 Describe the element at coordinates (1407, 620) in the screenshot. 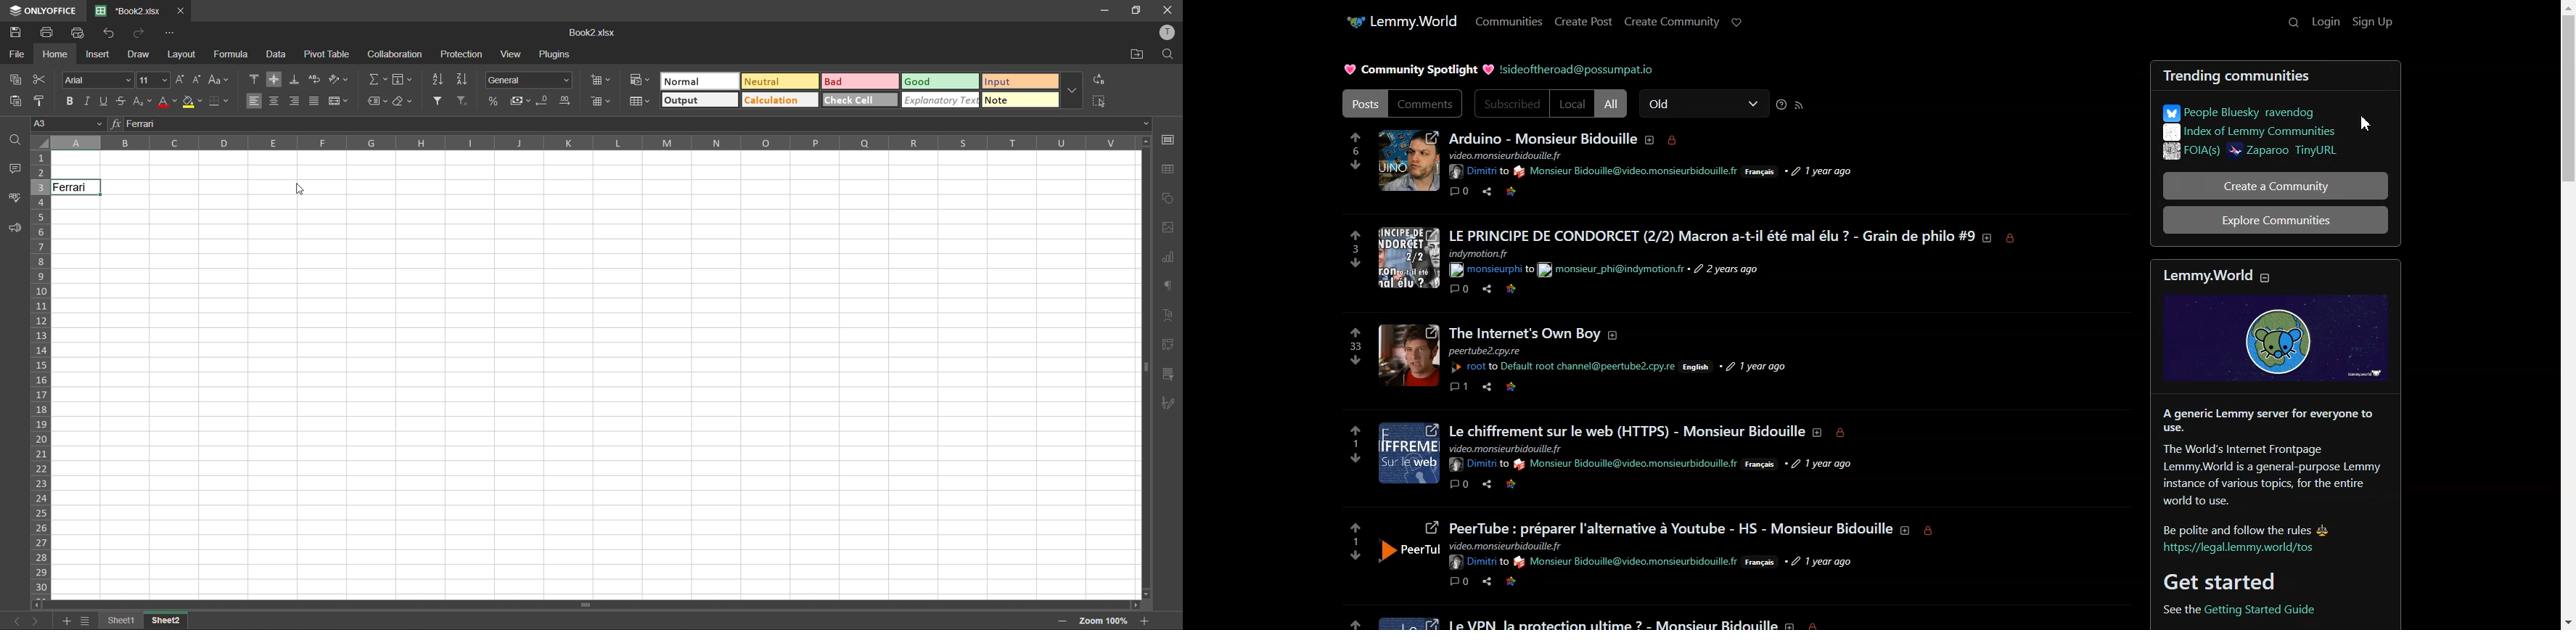

I see `image` at that location.